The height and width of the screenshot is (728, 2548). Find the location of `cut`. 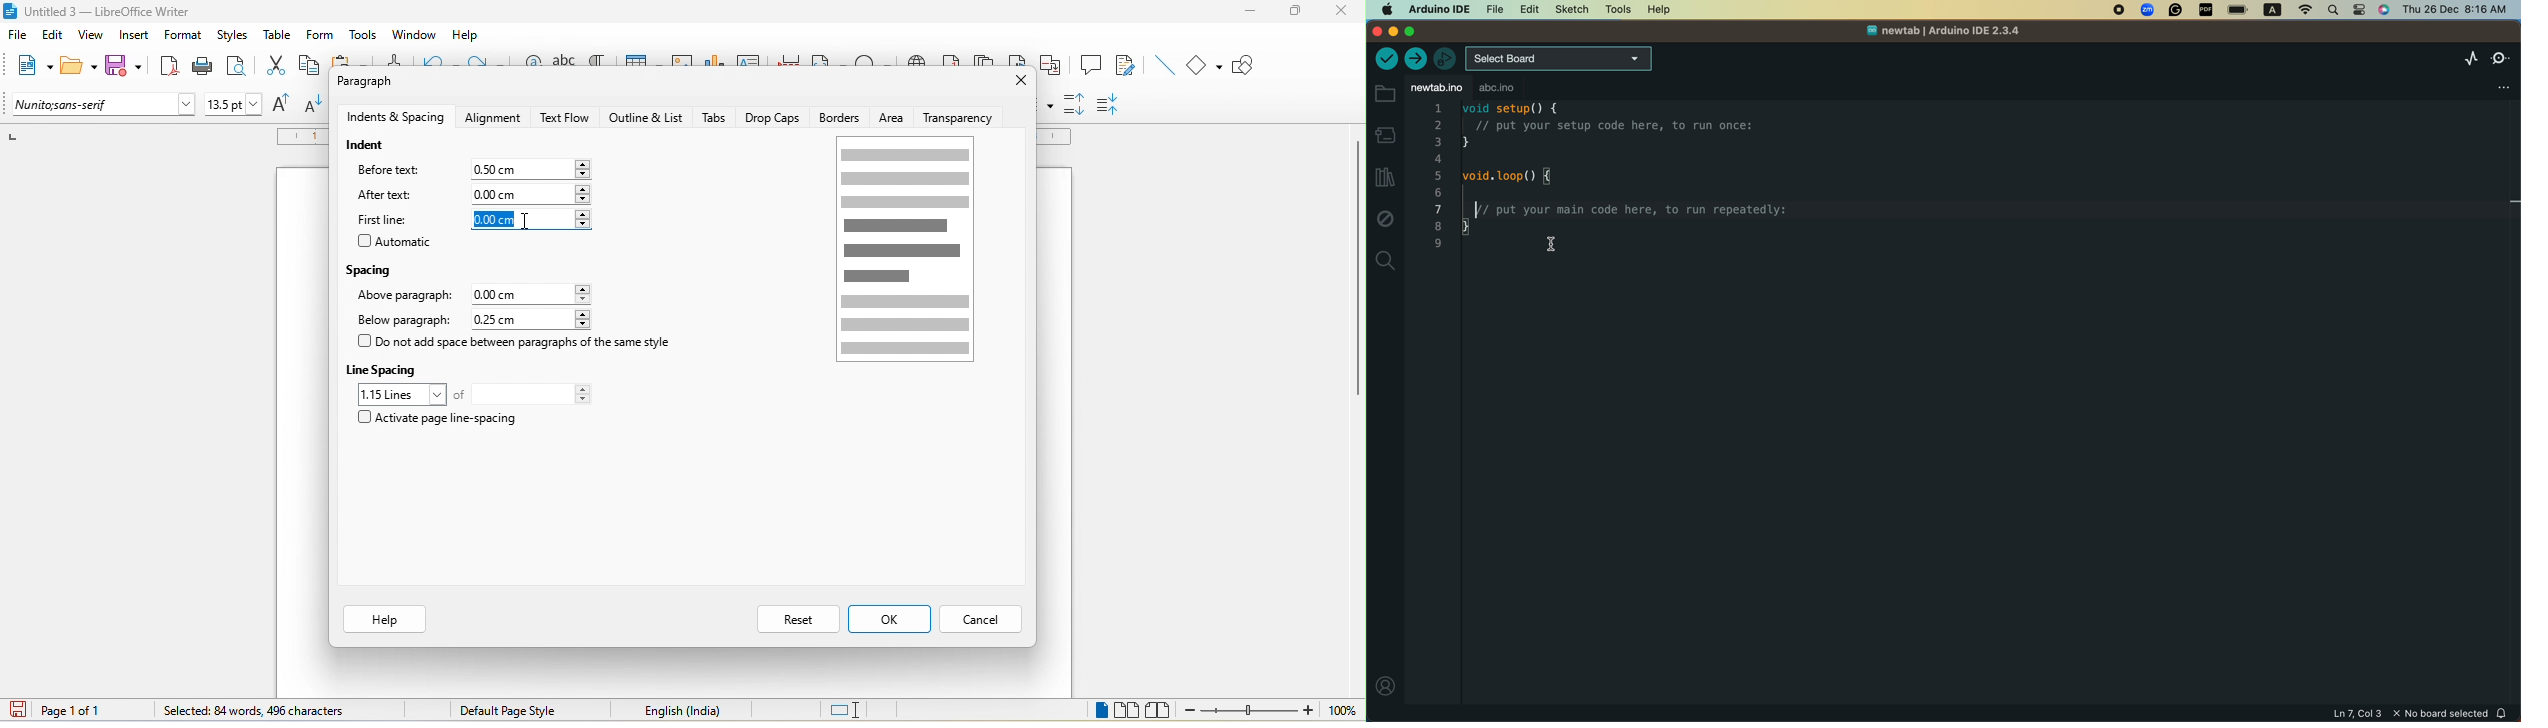

cut is located at coordinates (276, 67).